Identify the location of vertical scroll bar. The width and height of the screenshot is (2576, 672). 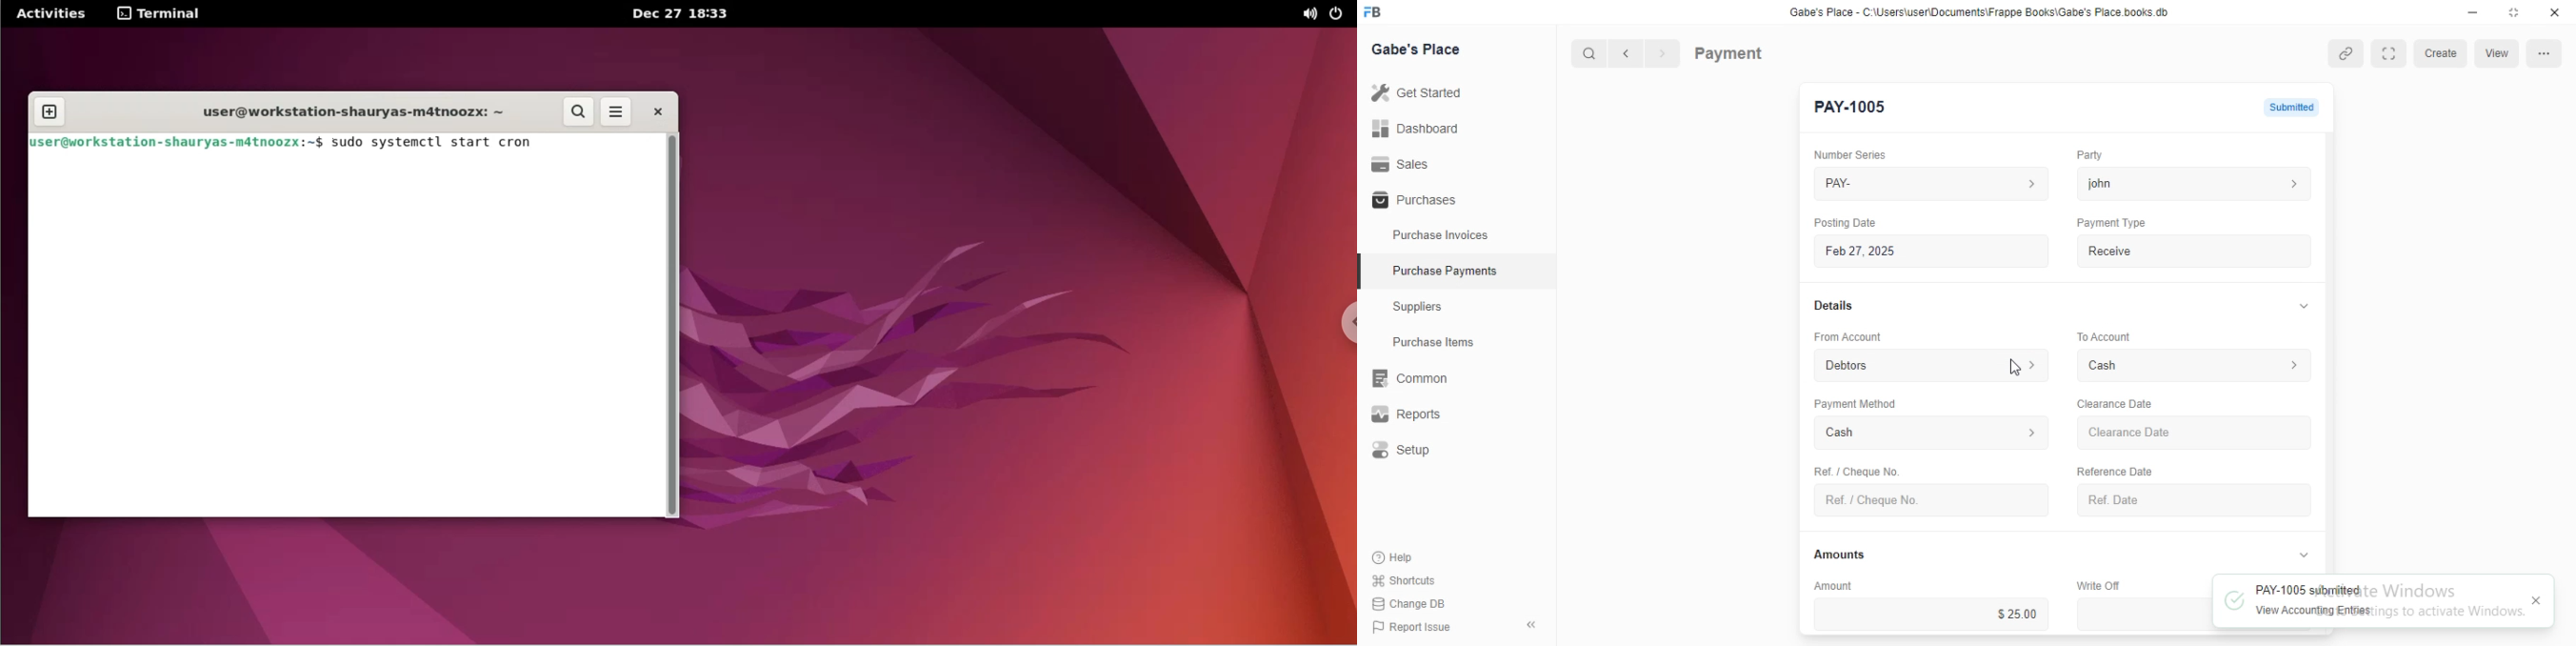
(2330, 352).